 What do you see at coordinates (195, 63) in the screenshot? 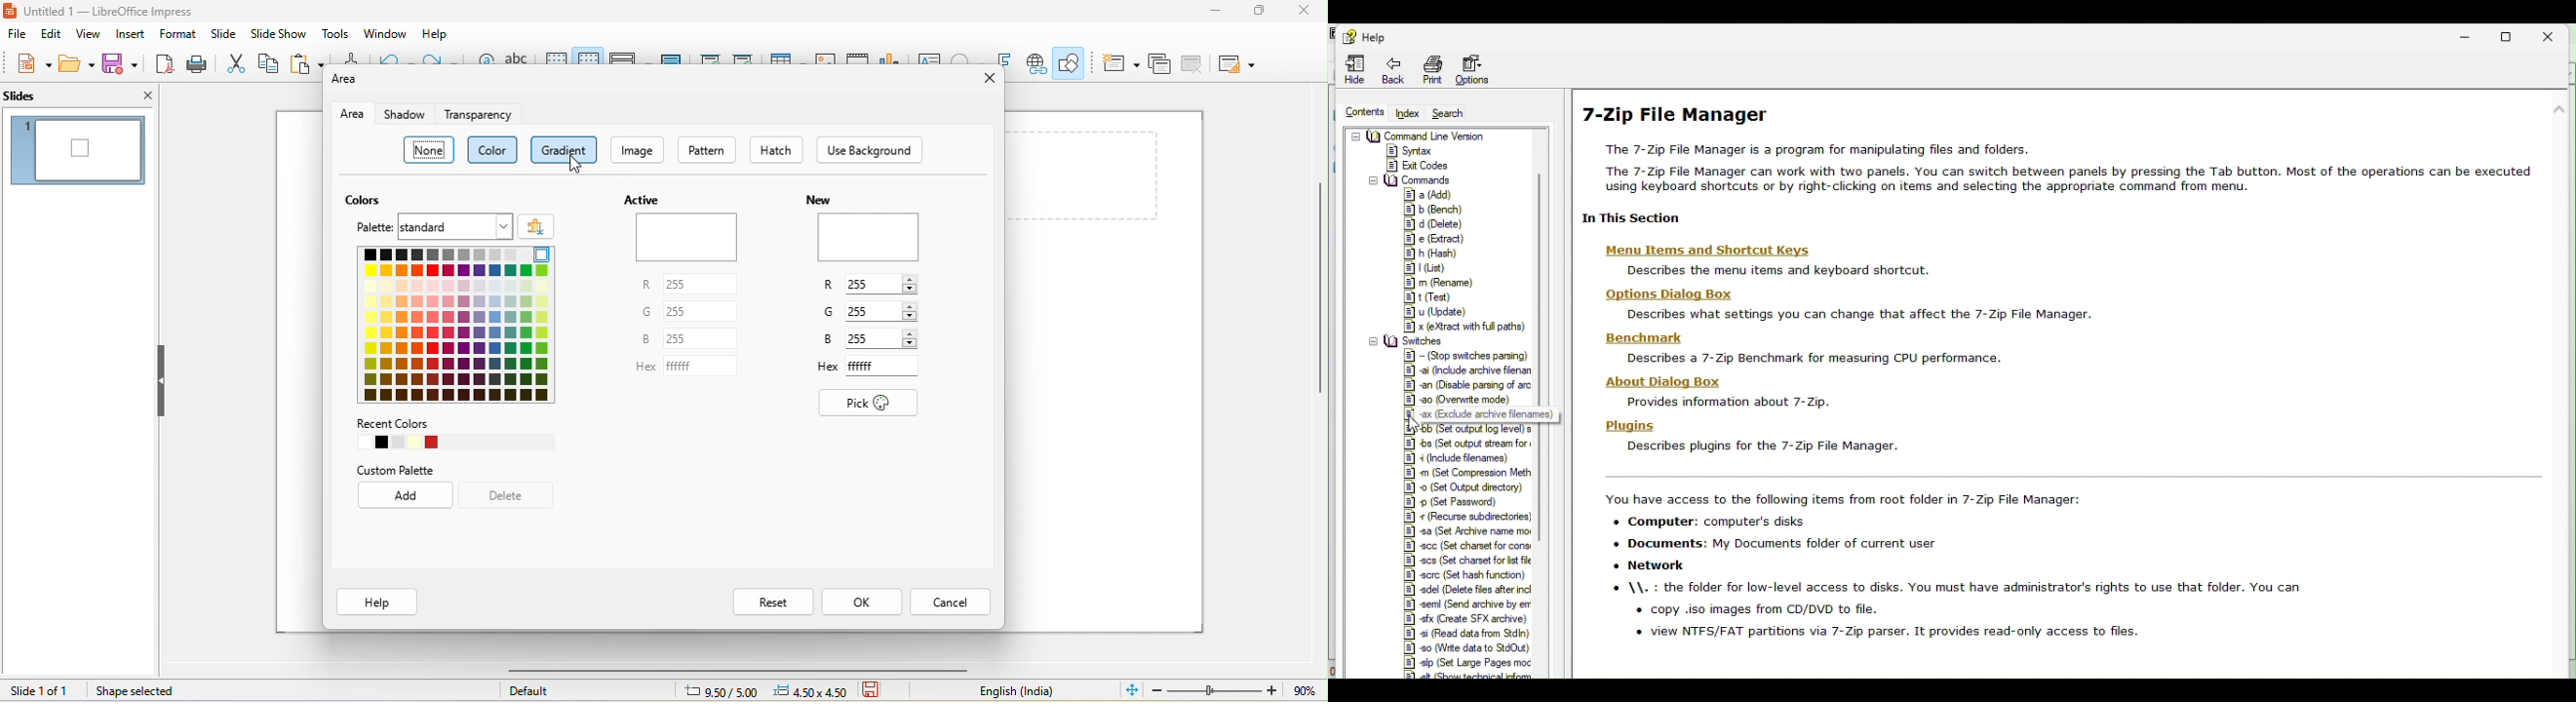
I see `print` at bounding box center [195, 63].